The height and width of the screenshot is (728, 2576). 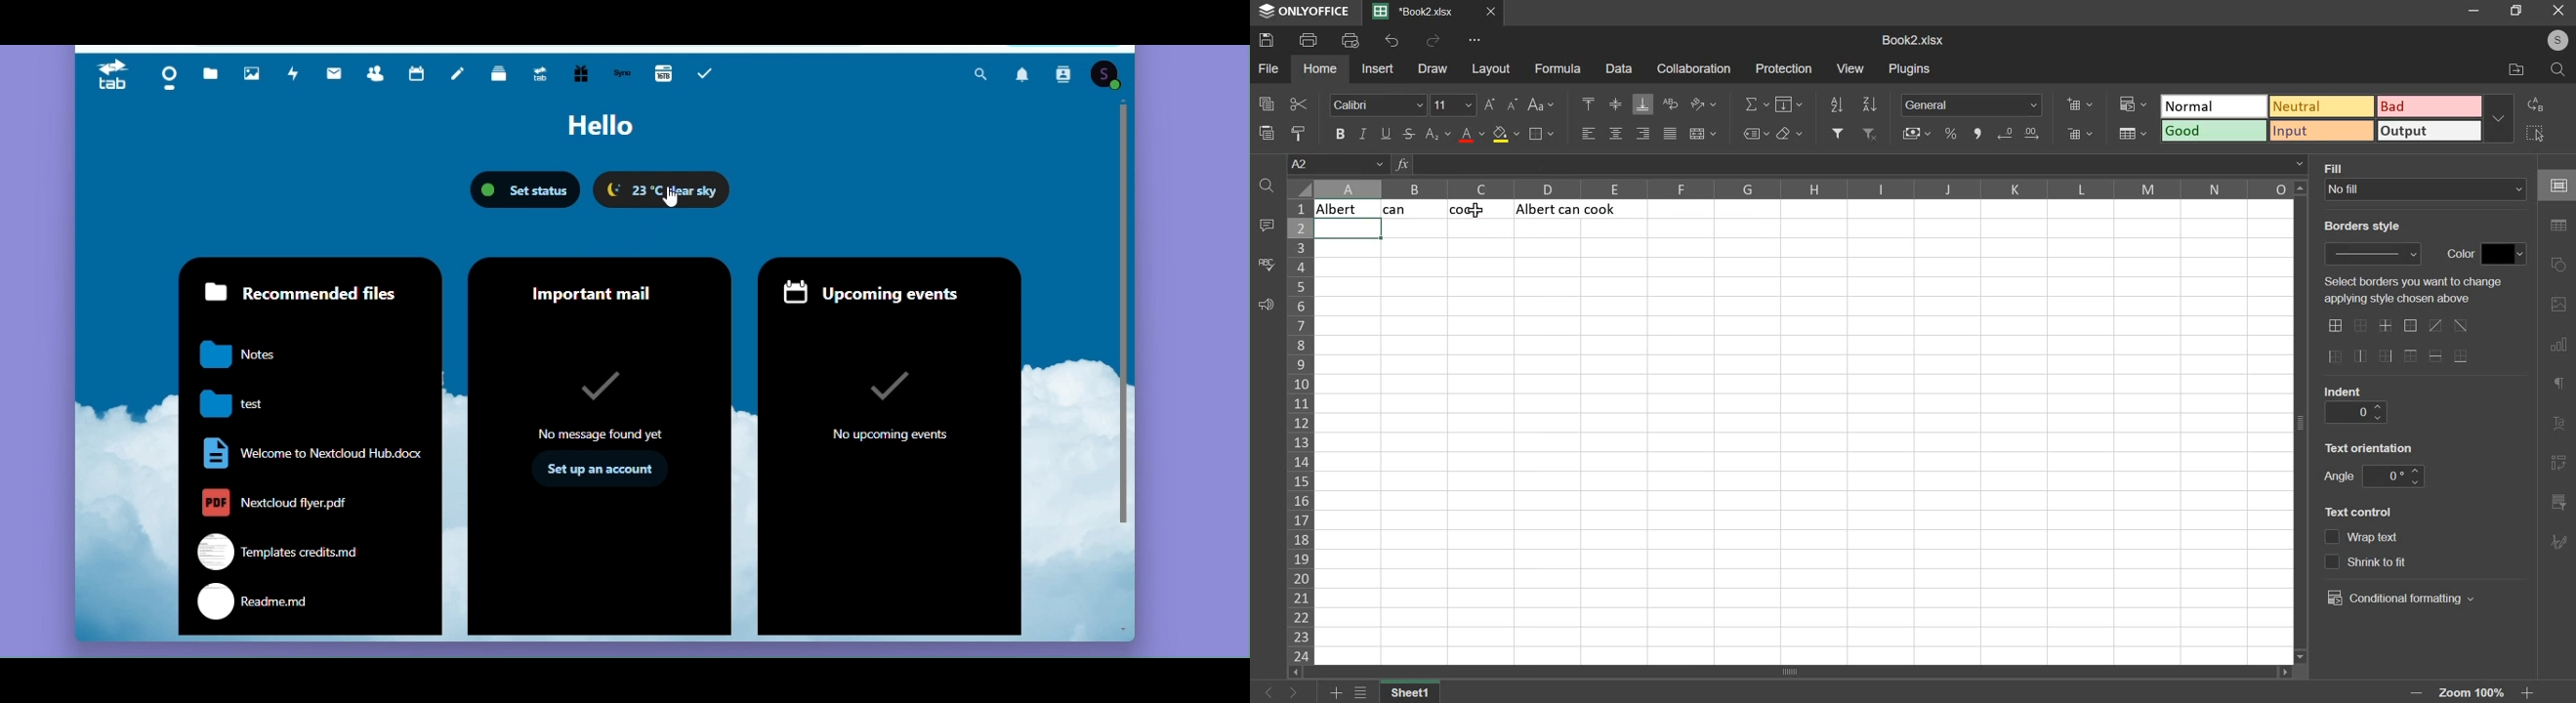 I want to click on paste, so click(x=1267, y=133).